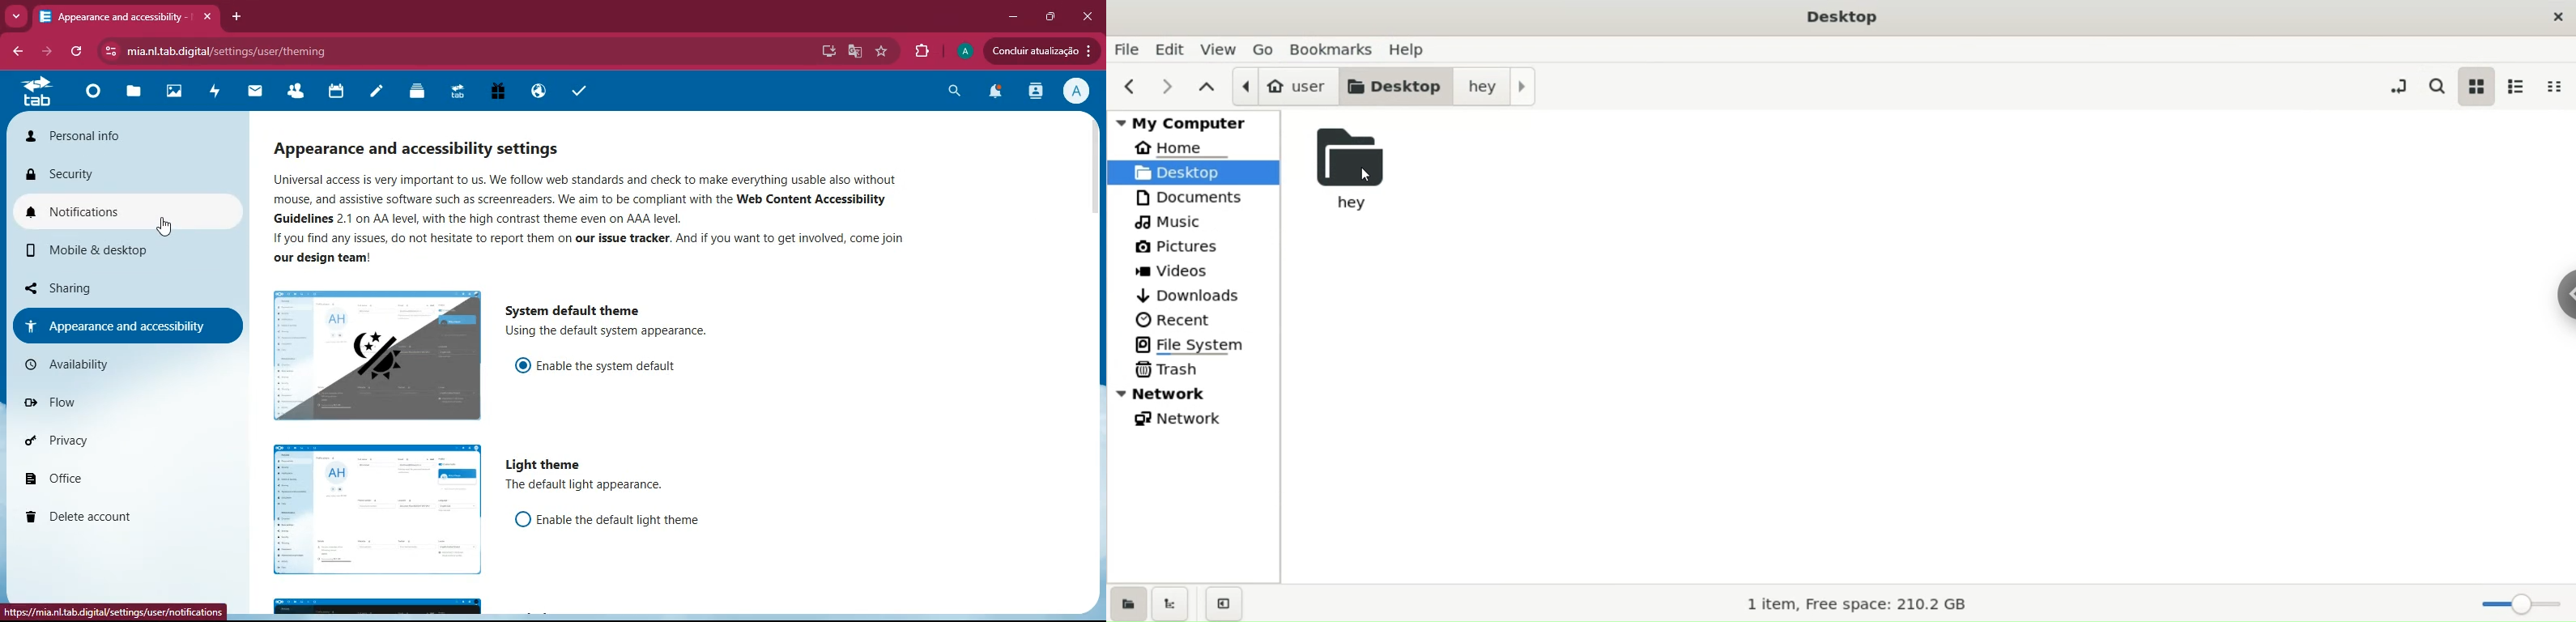 The image size is (2576, 644). What do you see at coordinates (952, 91) in the screenshot?
I see `search` at bounding box center [952, 91].